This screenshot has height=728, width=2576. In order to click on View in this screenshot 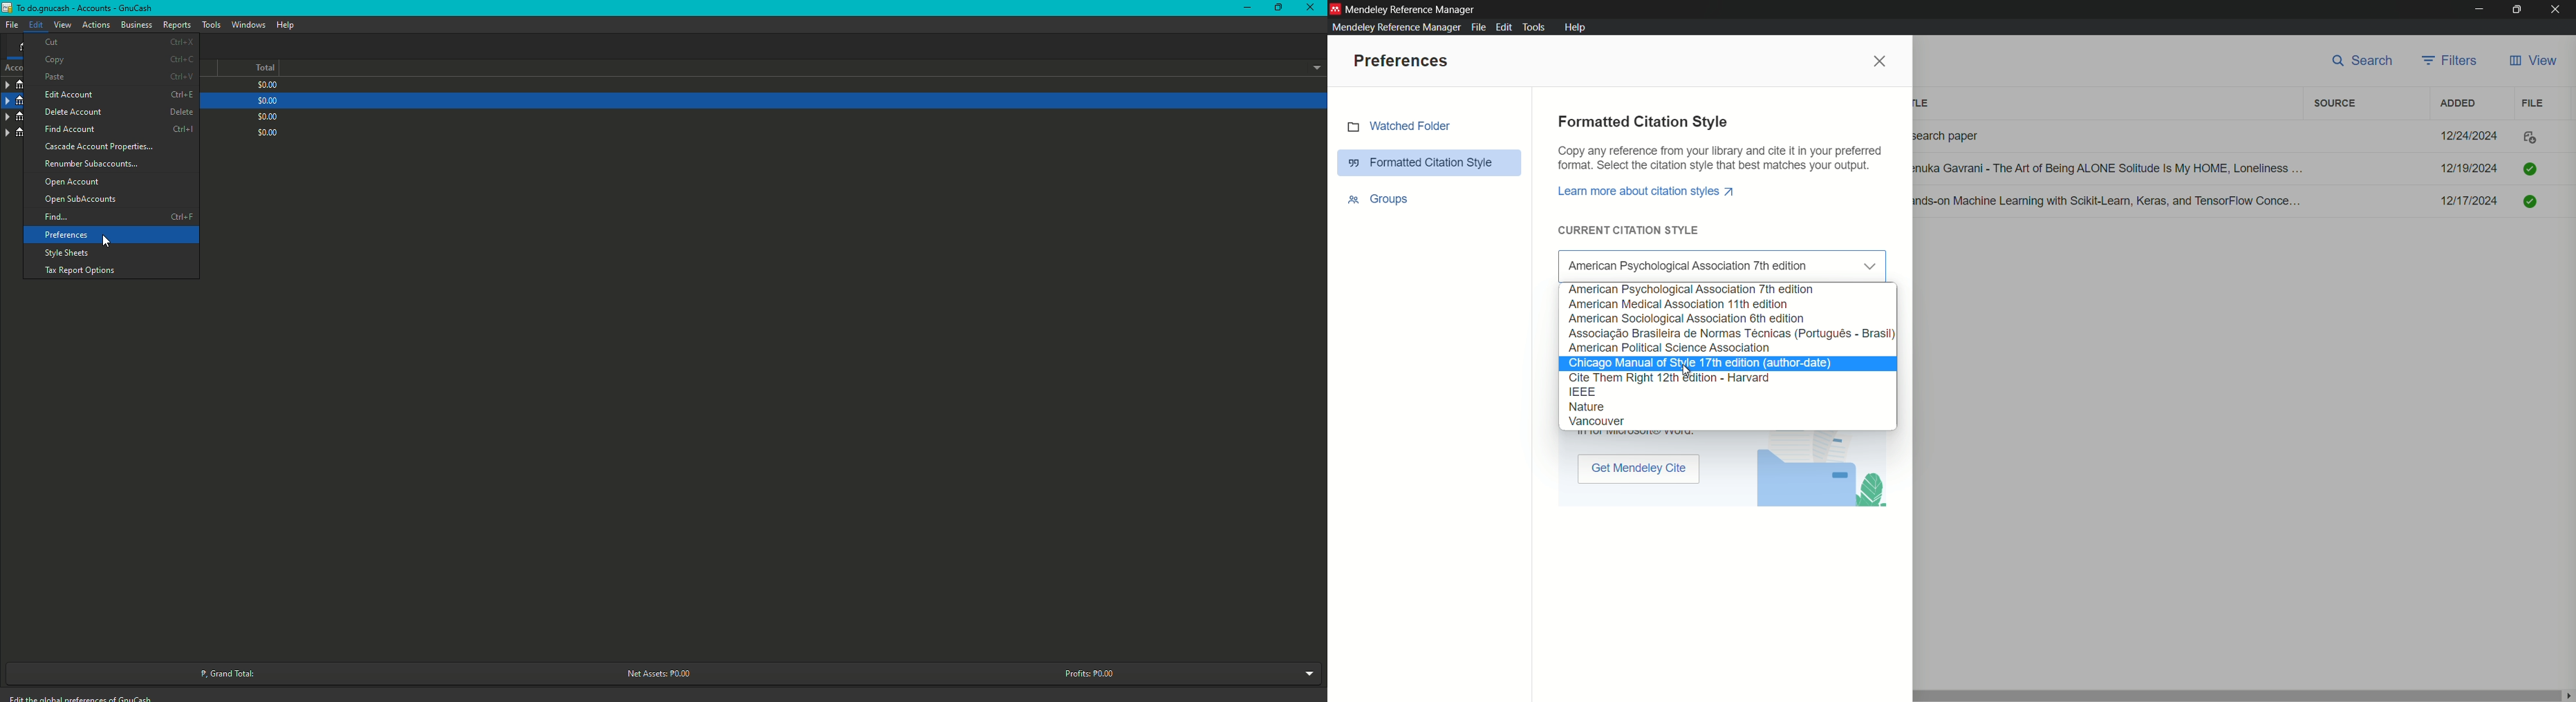, I will do `click(62, 25)`.